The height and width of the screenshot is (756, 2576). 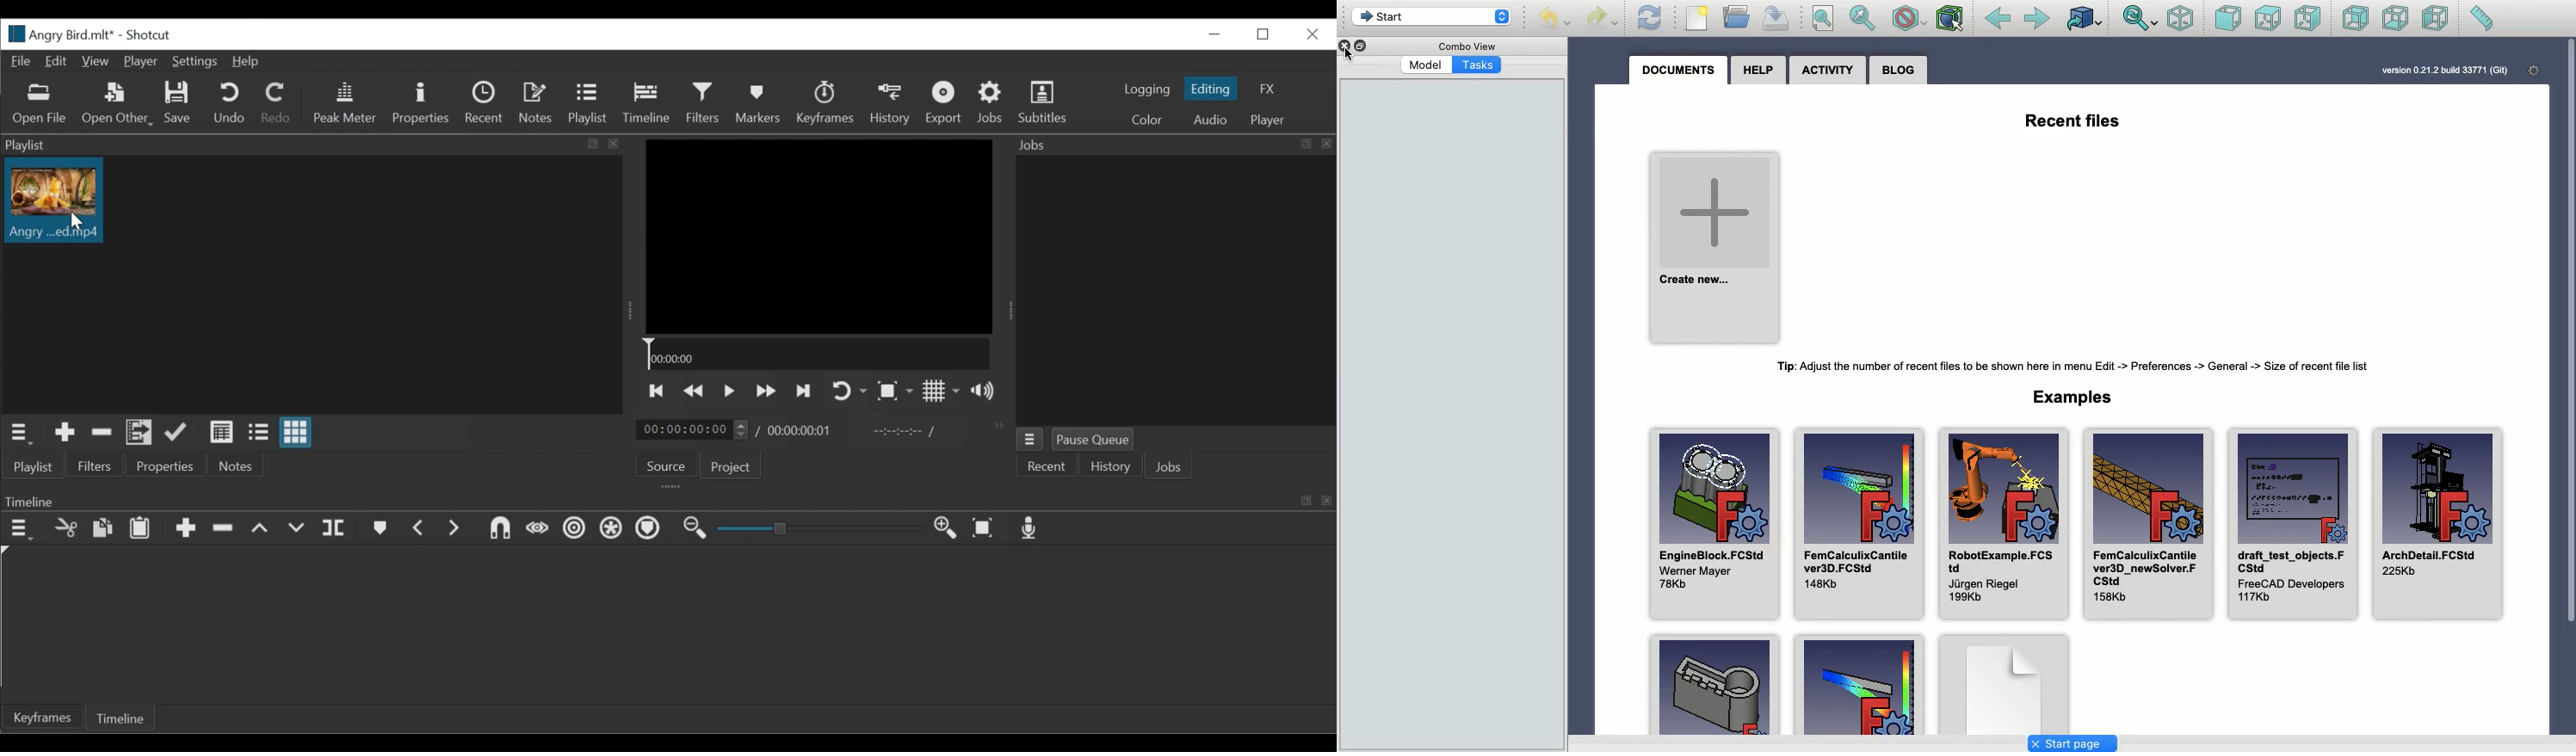 What do you see at coordinates (1859, 685) in the screenshot?
I see `Example` at bounding box center [1859, 685].